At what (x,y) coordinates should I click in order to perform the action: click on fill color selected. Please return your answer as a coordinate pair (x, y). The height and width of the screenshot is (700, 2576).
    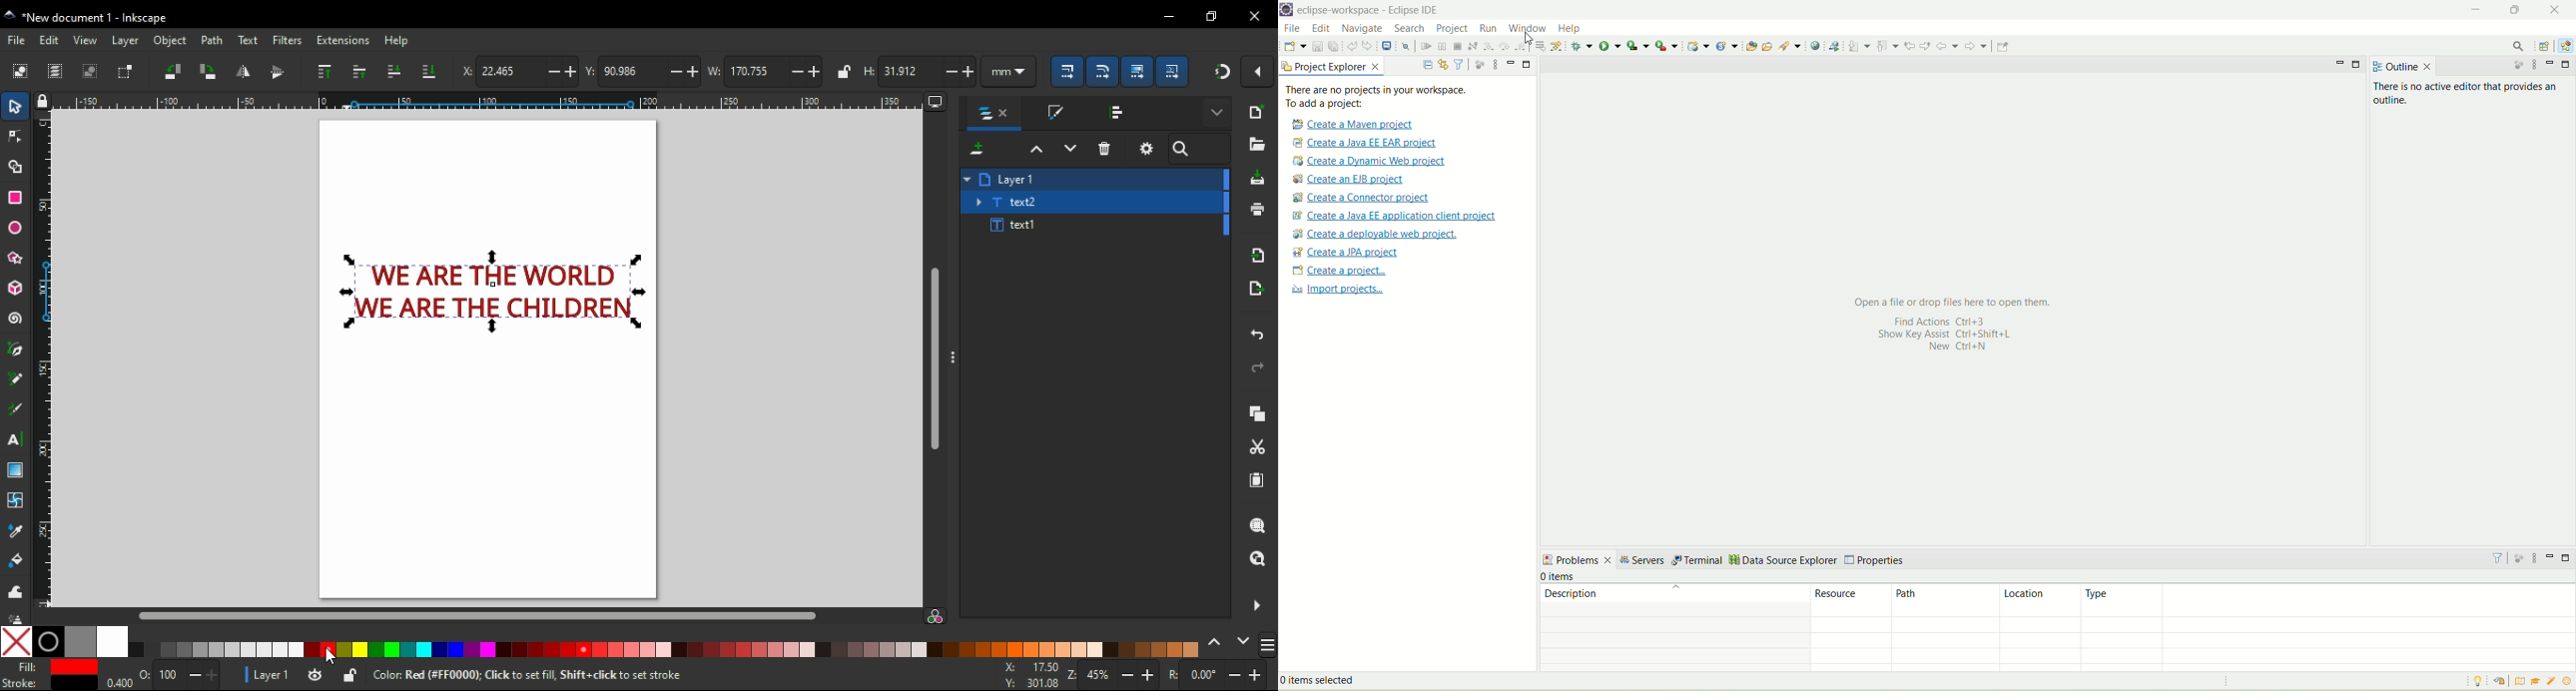
    Looking at the image, I should click on (57, 667).